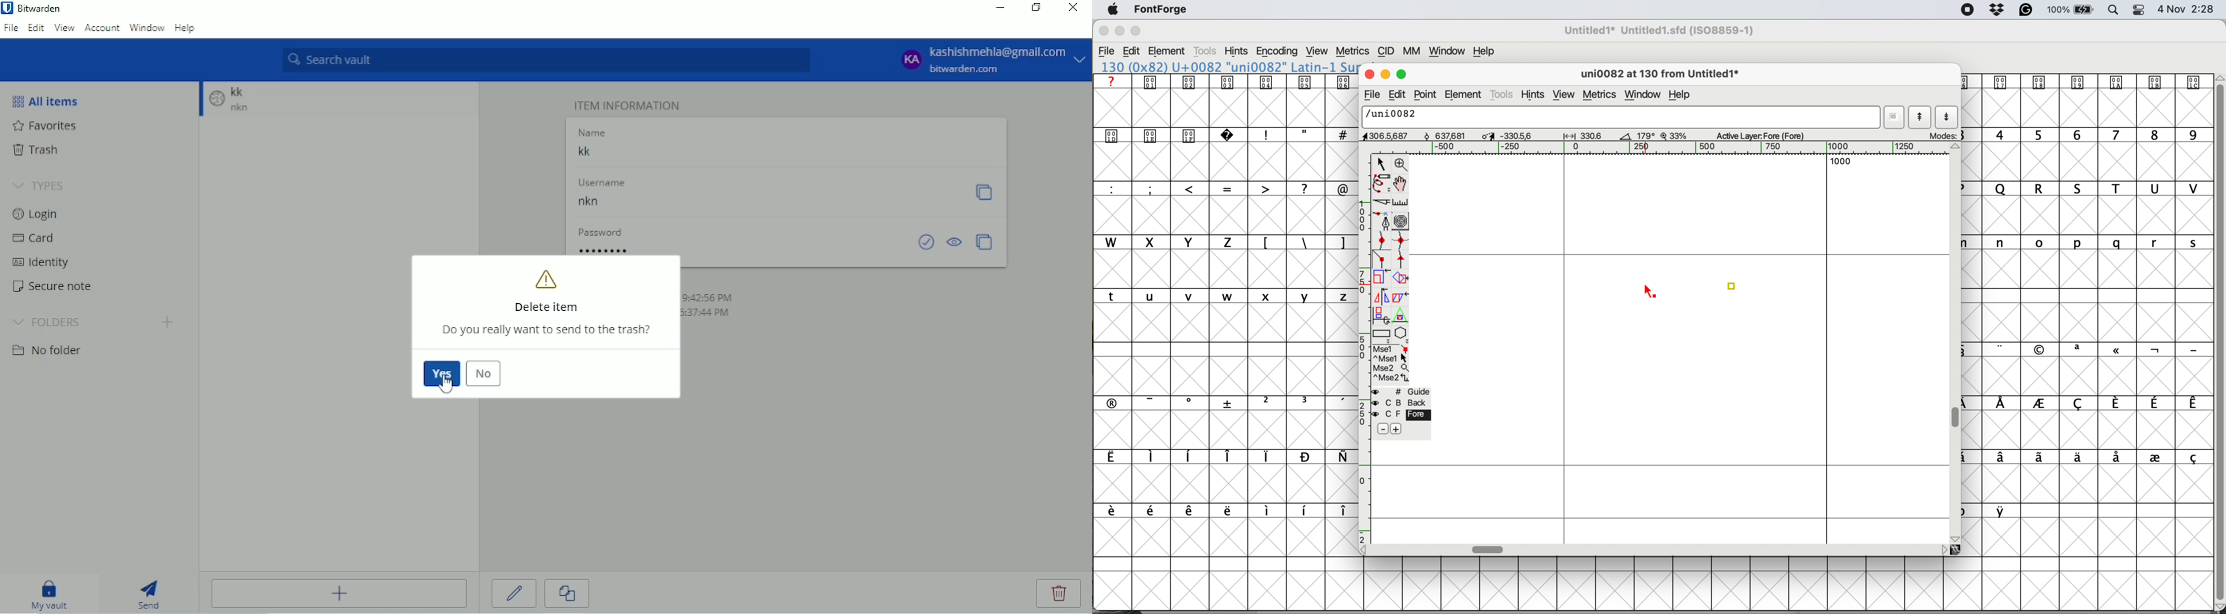 The height and width of the screenshot is (616, 2240). Describe the element at coordinates (54, 286) in the screenshot. I see `Secure note` at that location.